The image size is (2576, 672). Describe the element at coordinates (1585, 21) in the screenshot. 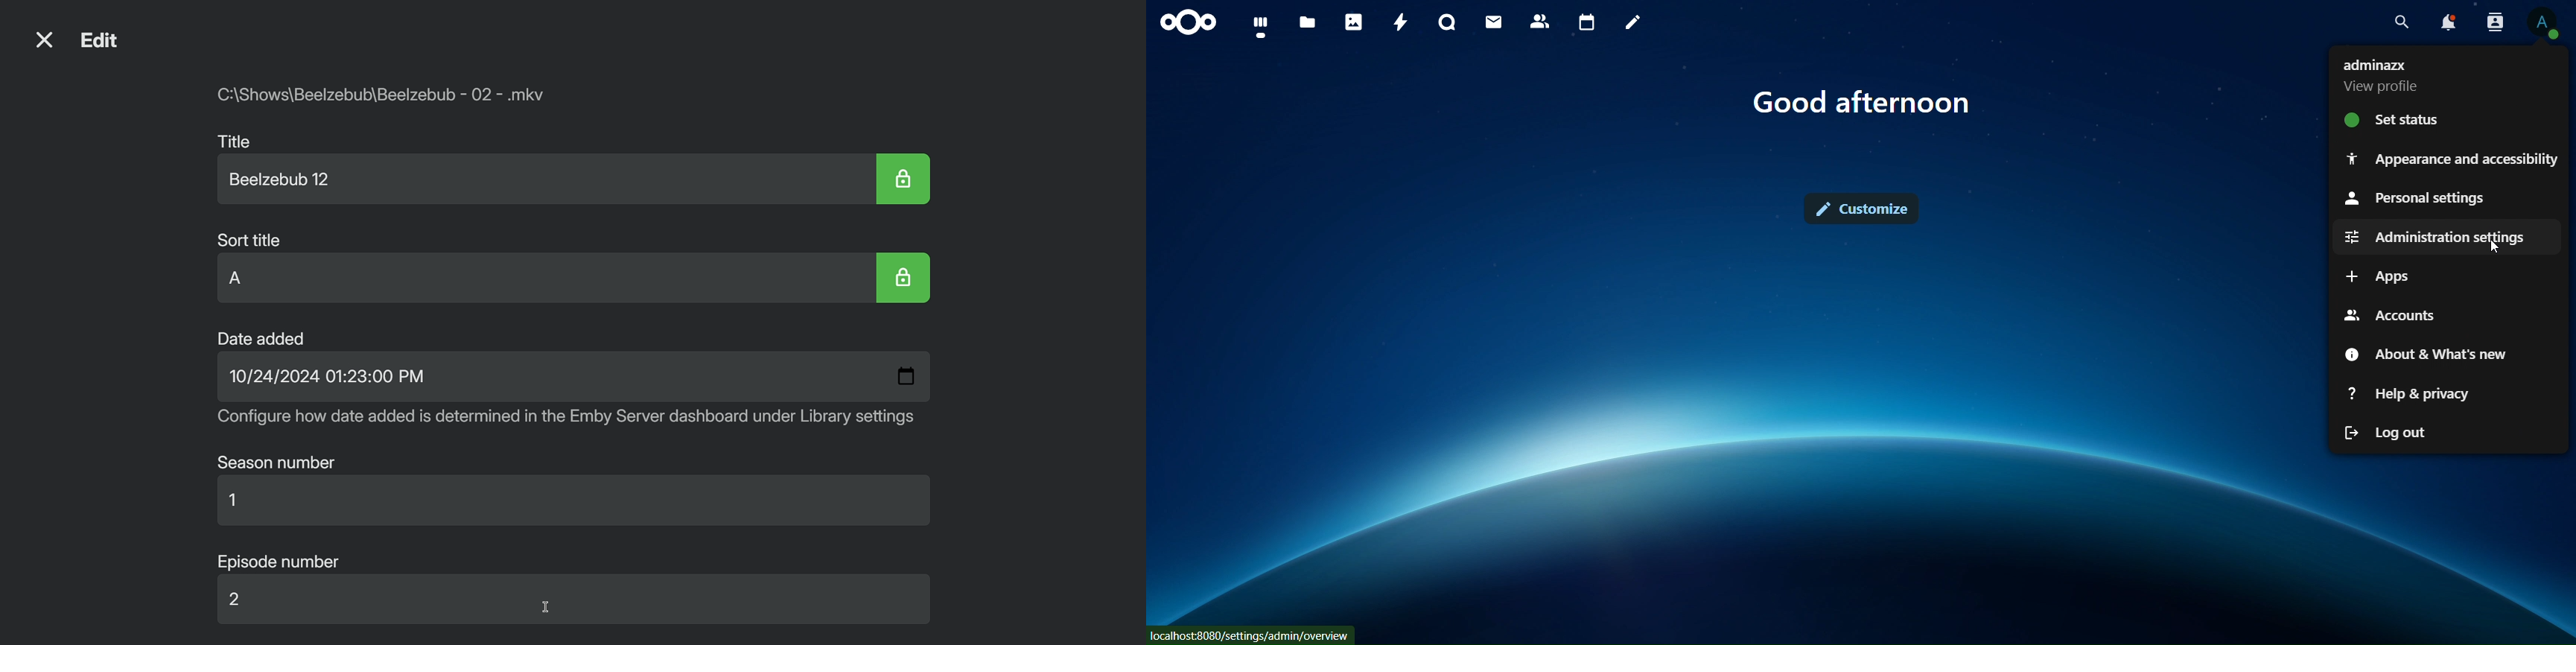

I see `calendar` at that location.